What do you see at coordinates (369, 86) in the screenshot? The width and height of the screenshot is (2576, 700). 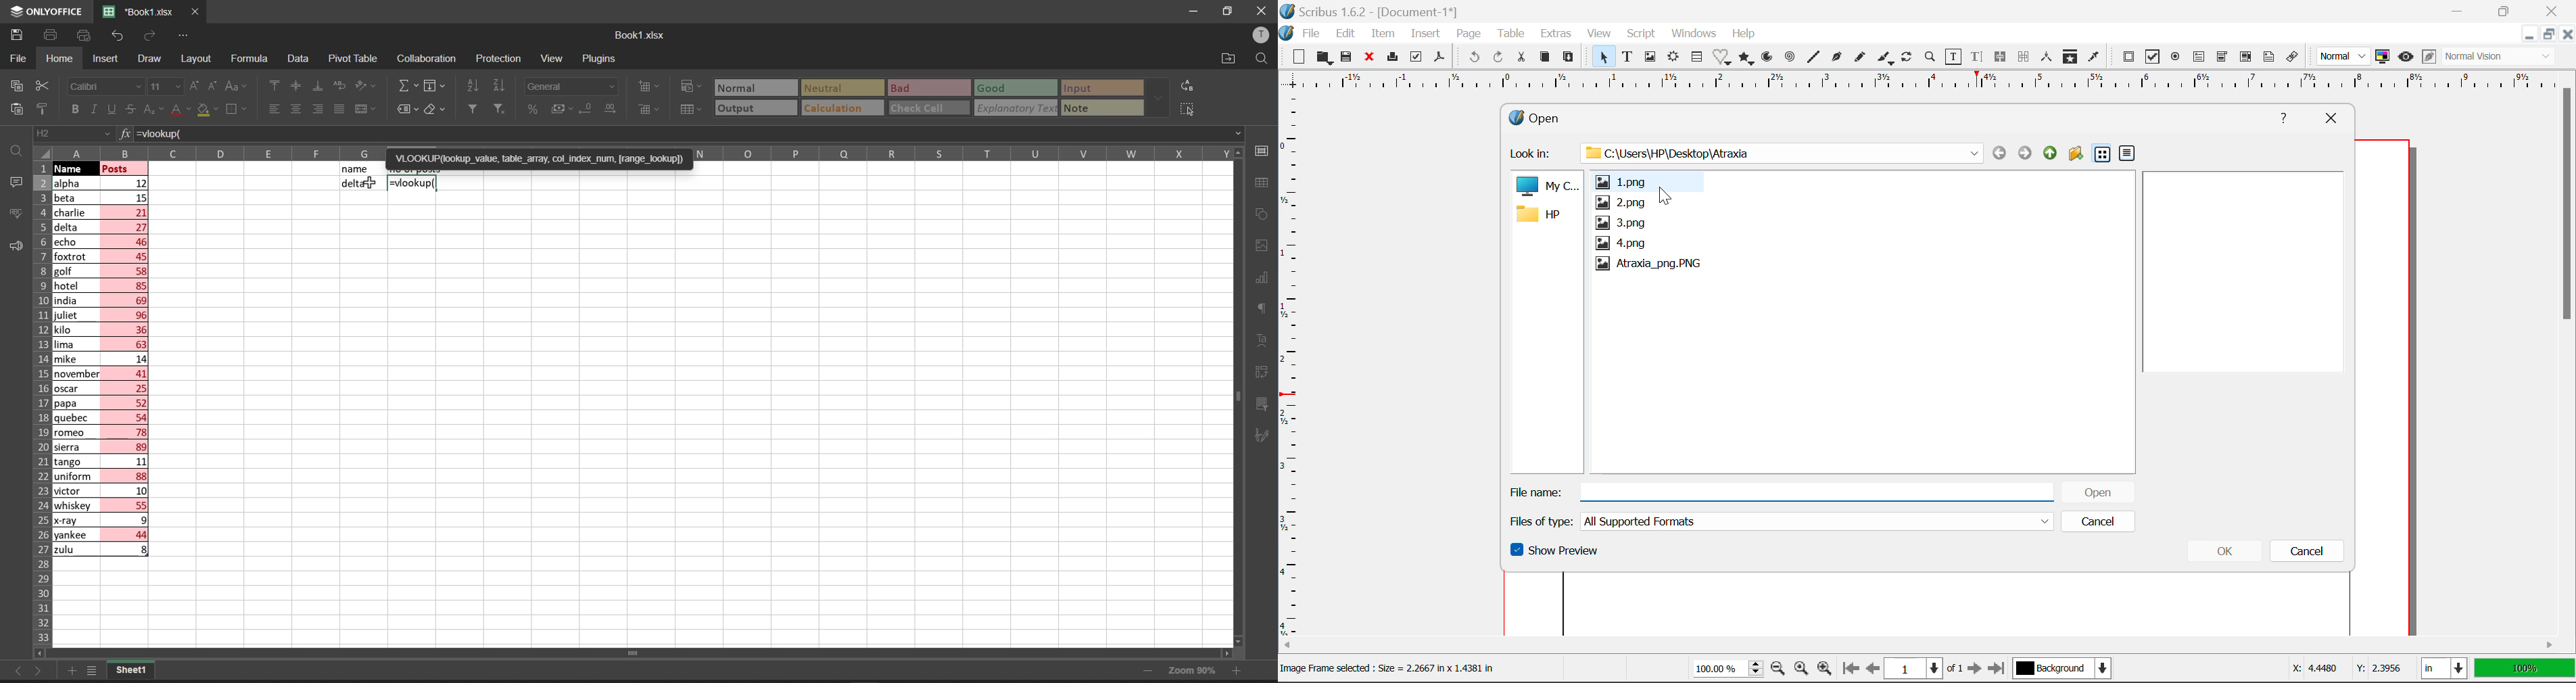 I see `orientation` at bounding box center [369, 86].